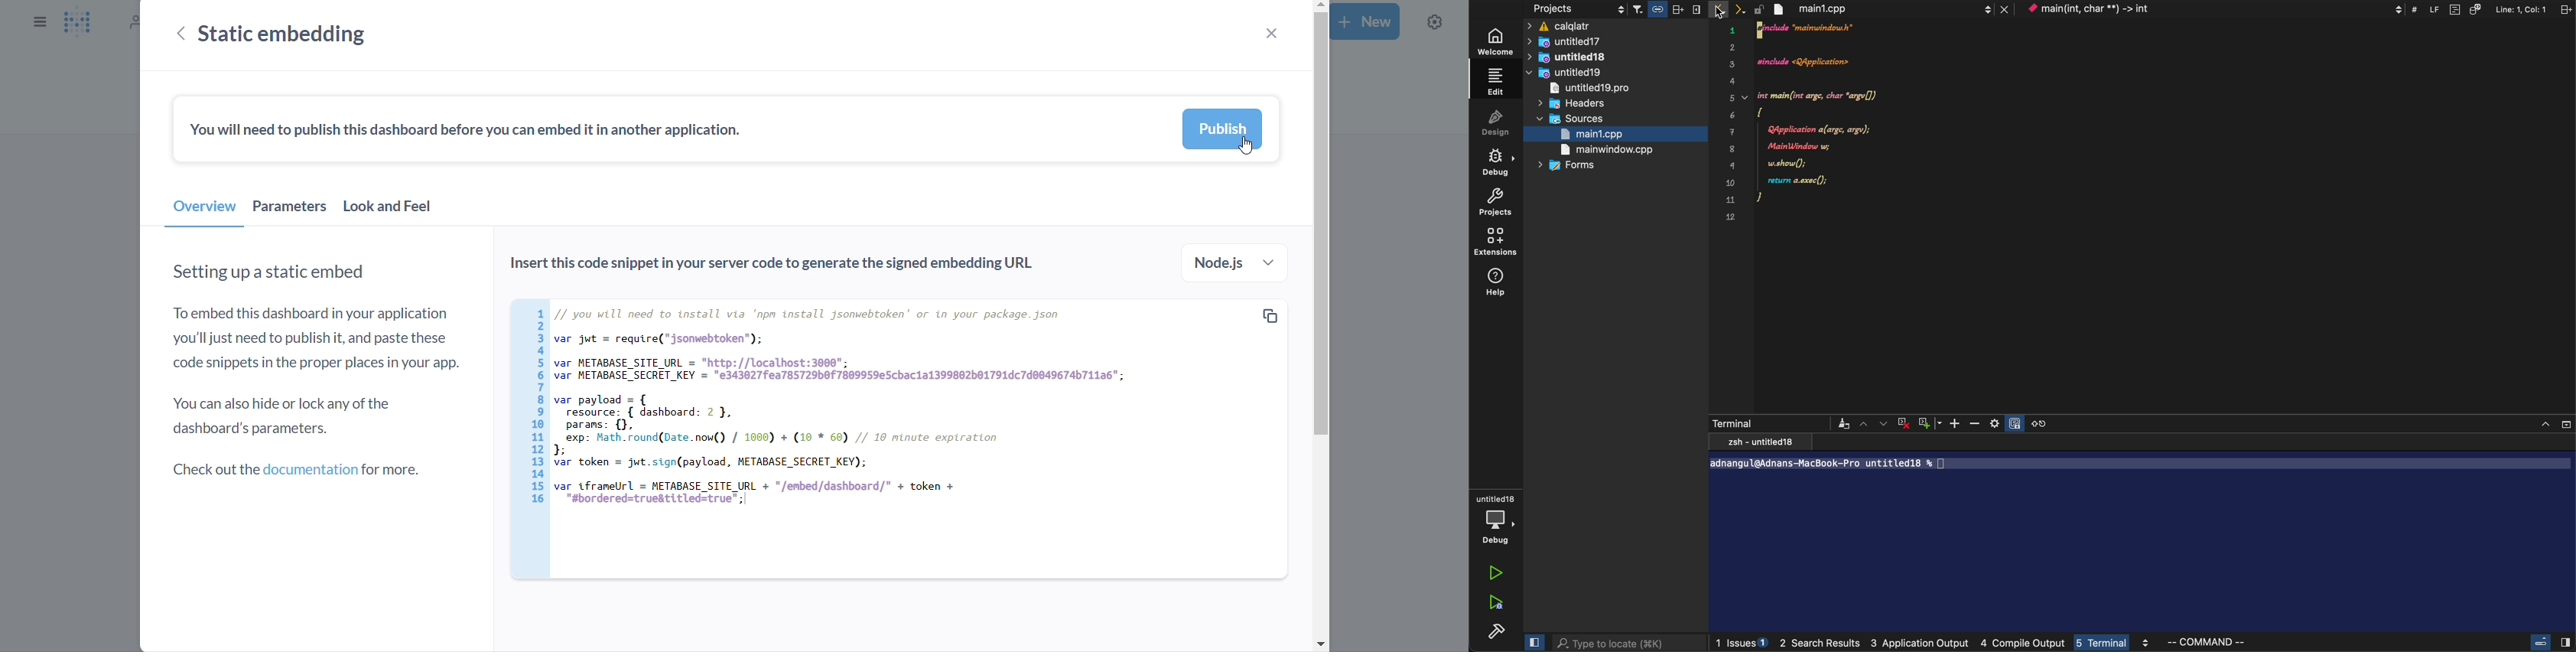 The image size is (2576, 672). I want to click on projects, so click(1575, 10).